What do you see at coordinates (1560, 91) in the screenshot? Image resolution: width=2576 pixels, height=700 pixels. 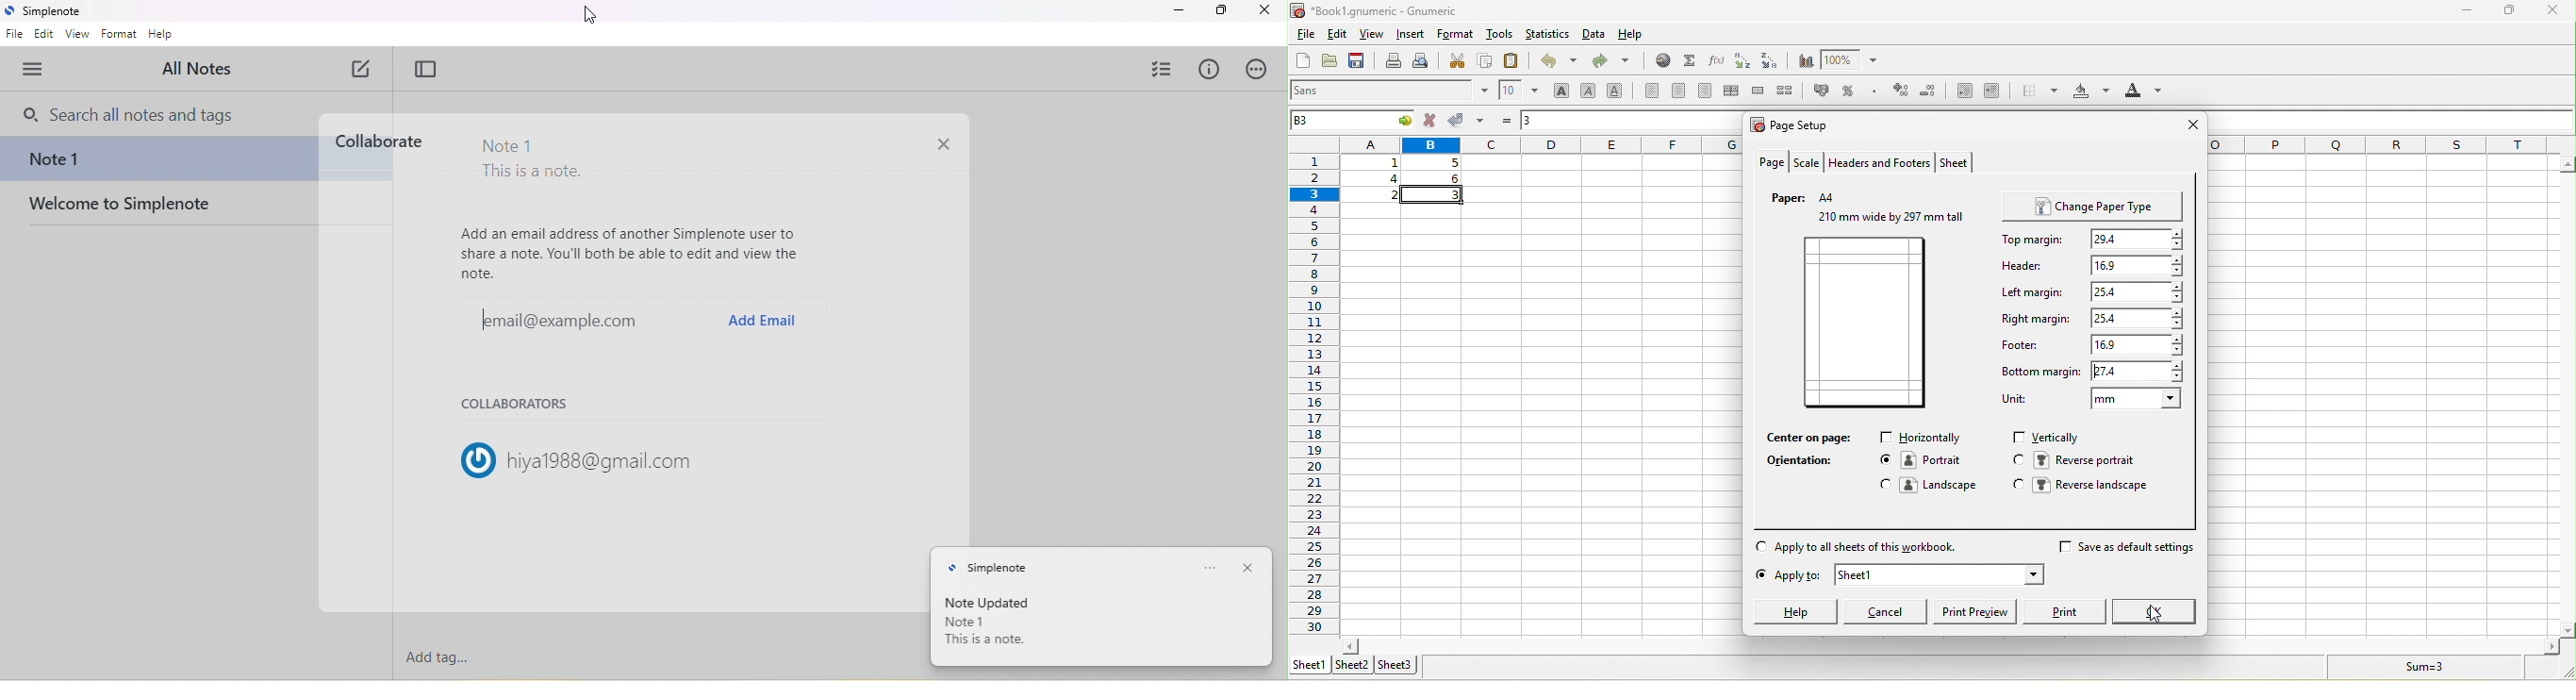 I see `bold` at bounding box center [1560, 91].